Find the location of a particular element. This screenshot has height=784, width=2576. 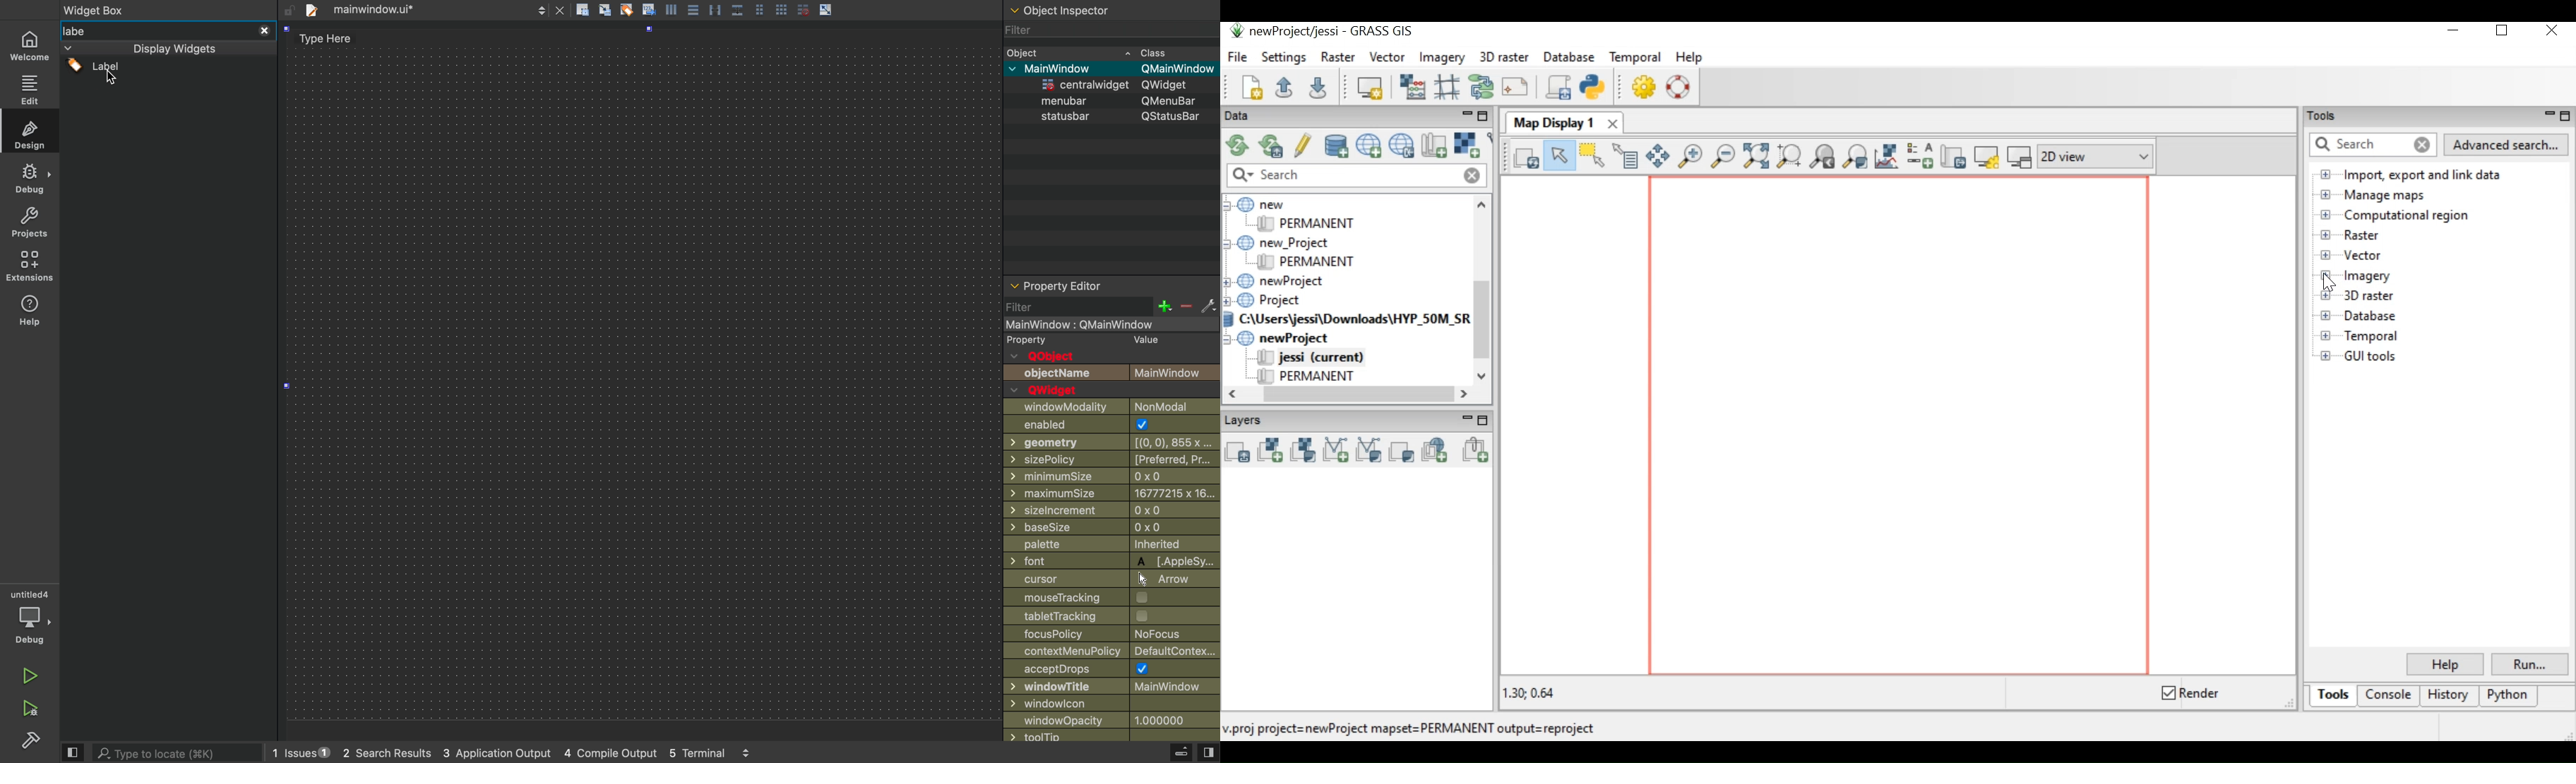

Icon is located at coordinates (648, 9).